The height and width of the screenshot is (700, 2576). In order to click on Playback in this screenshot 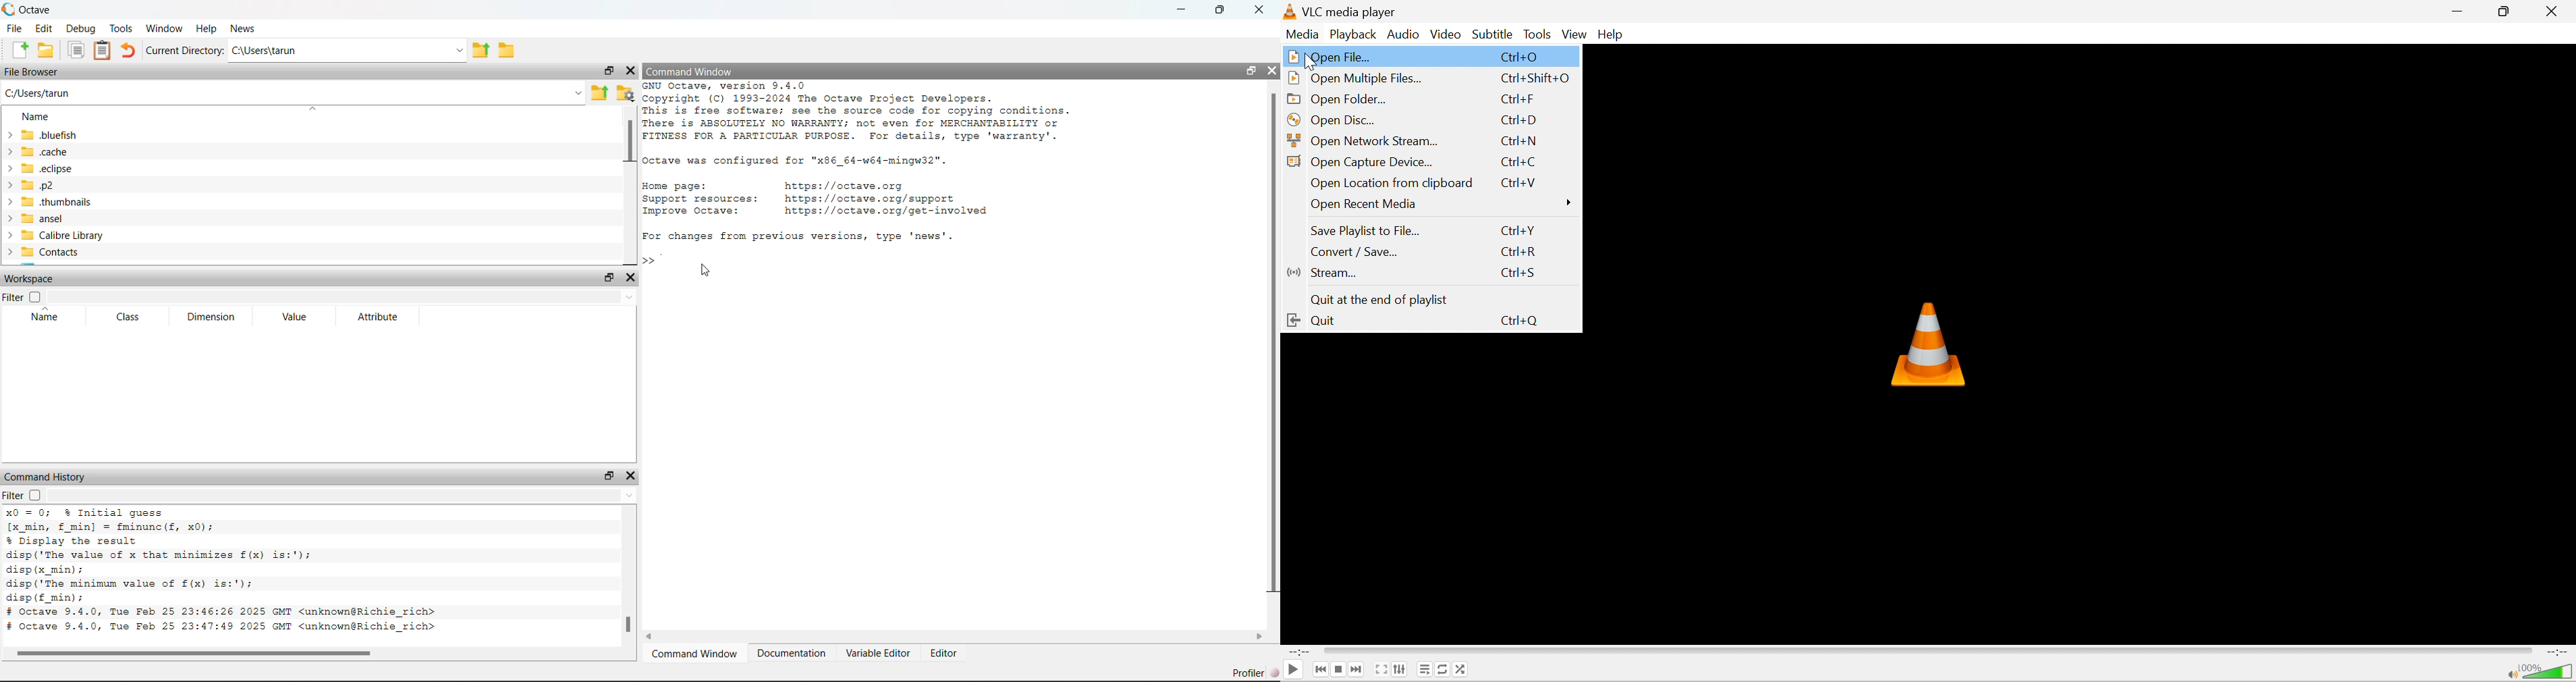, I will do `click(1356, 36)`.